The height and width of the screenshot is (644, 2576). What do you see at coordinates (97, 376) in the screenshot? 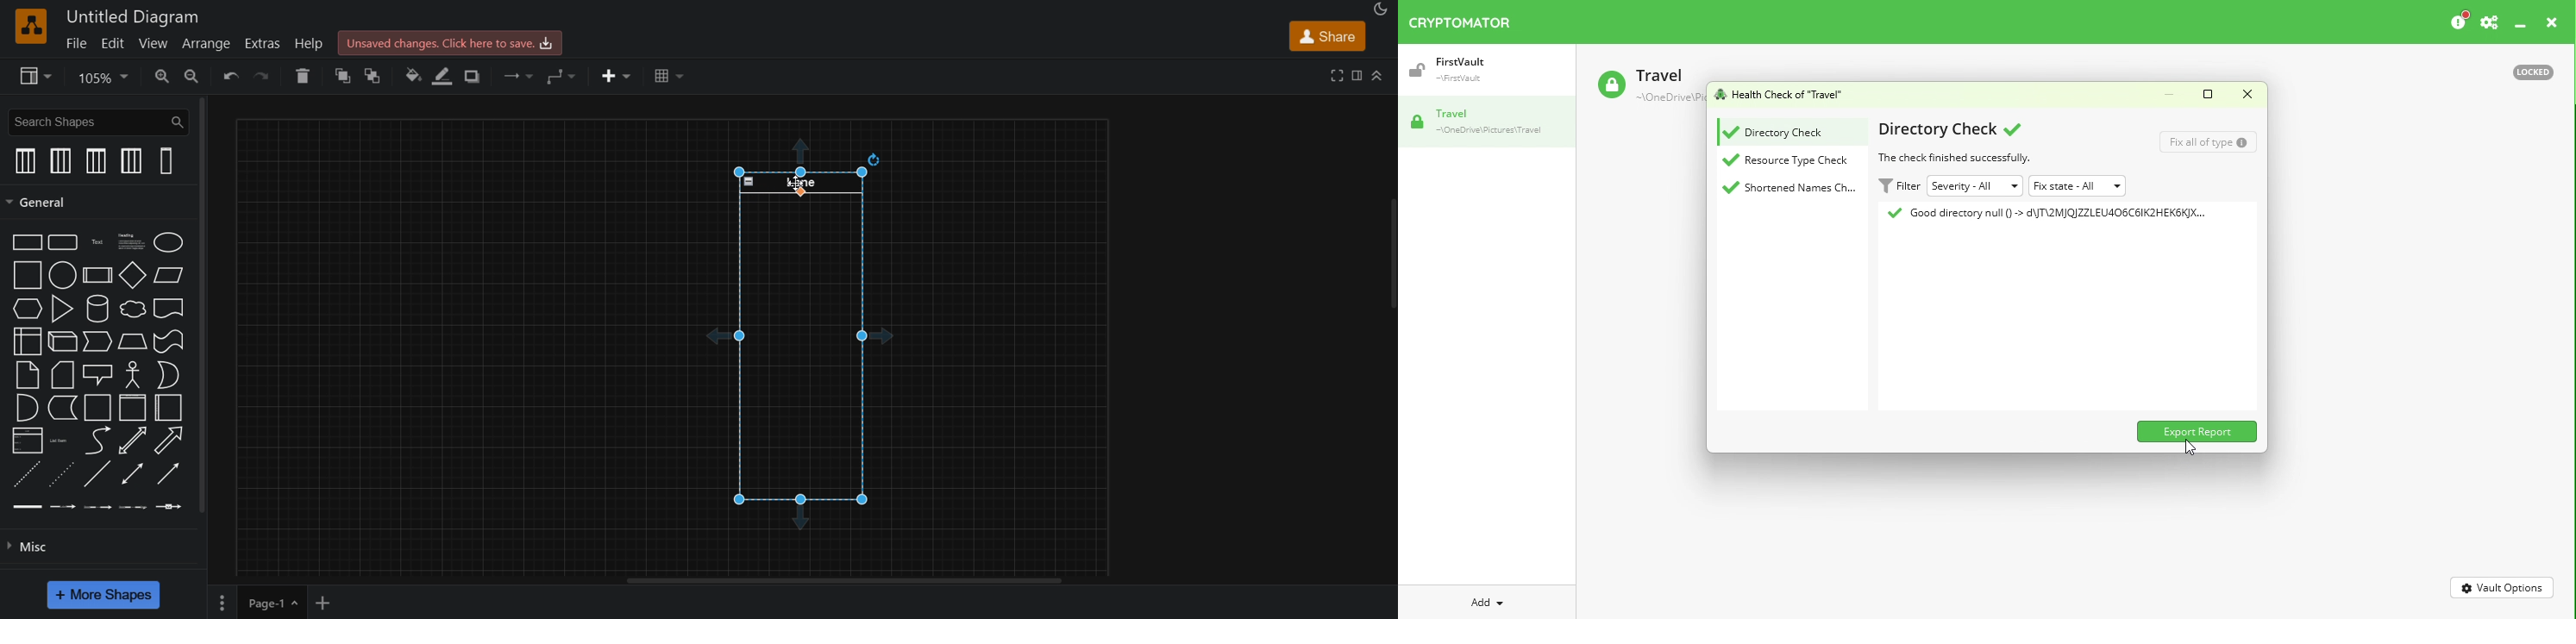
I see `callout` at bounding box center [97, 376].